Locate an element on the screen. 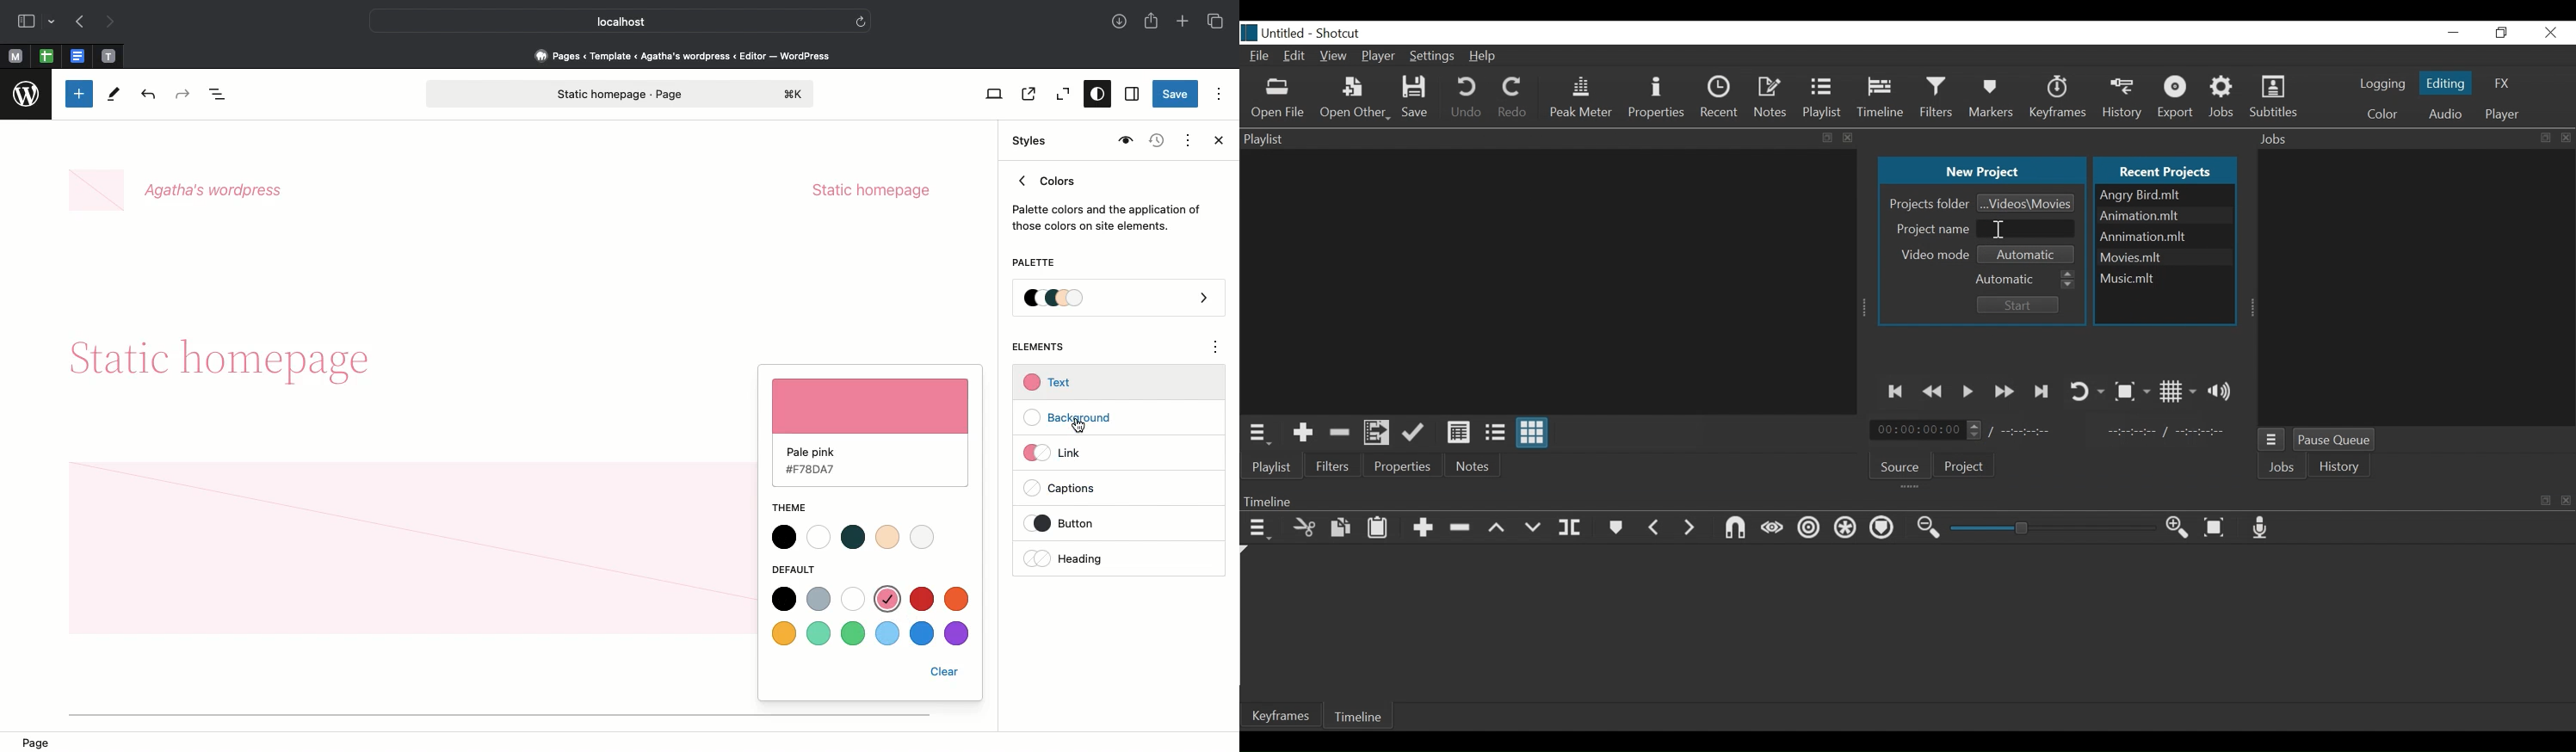 This screenshot has height=756, width=2576. Theme colors is located at coordinates (857, 537).